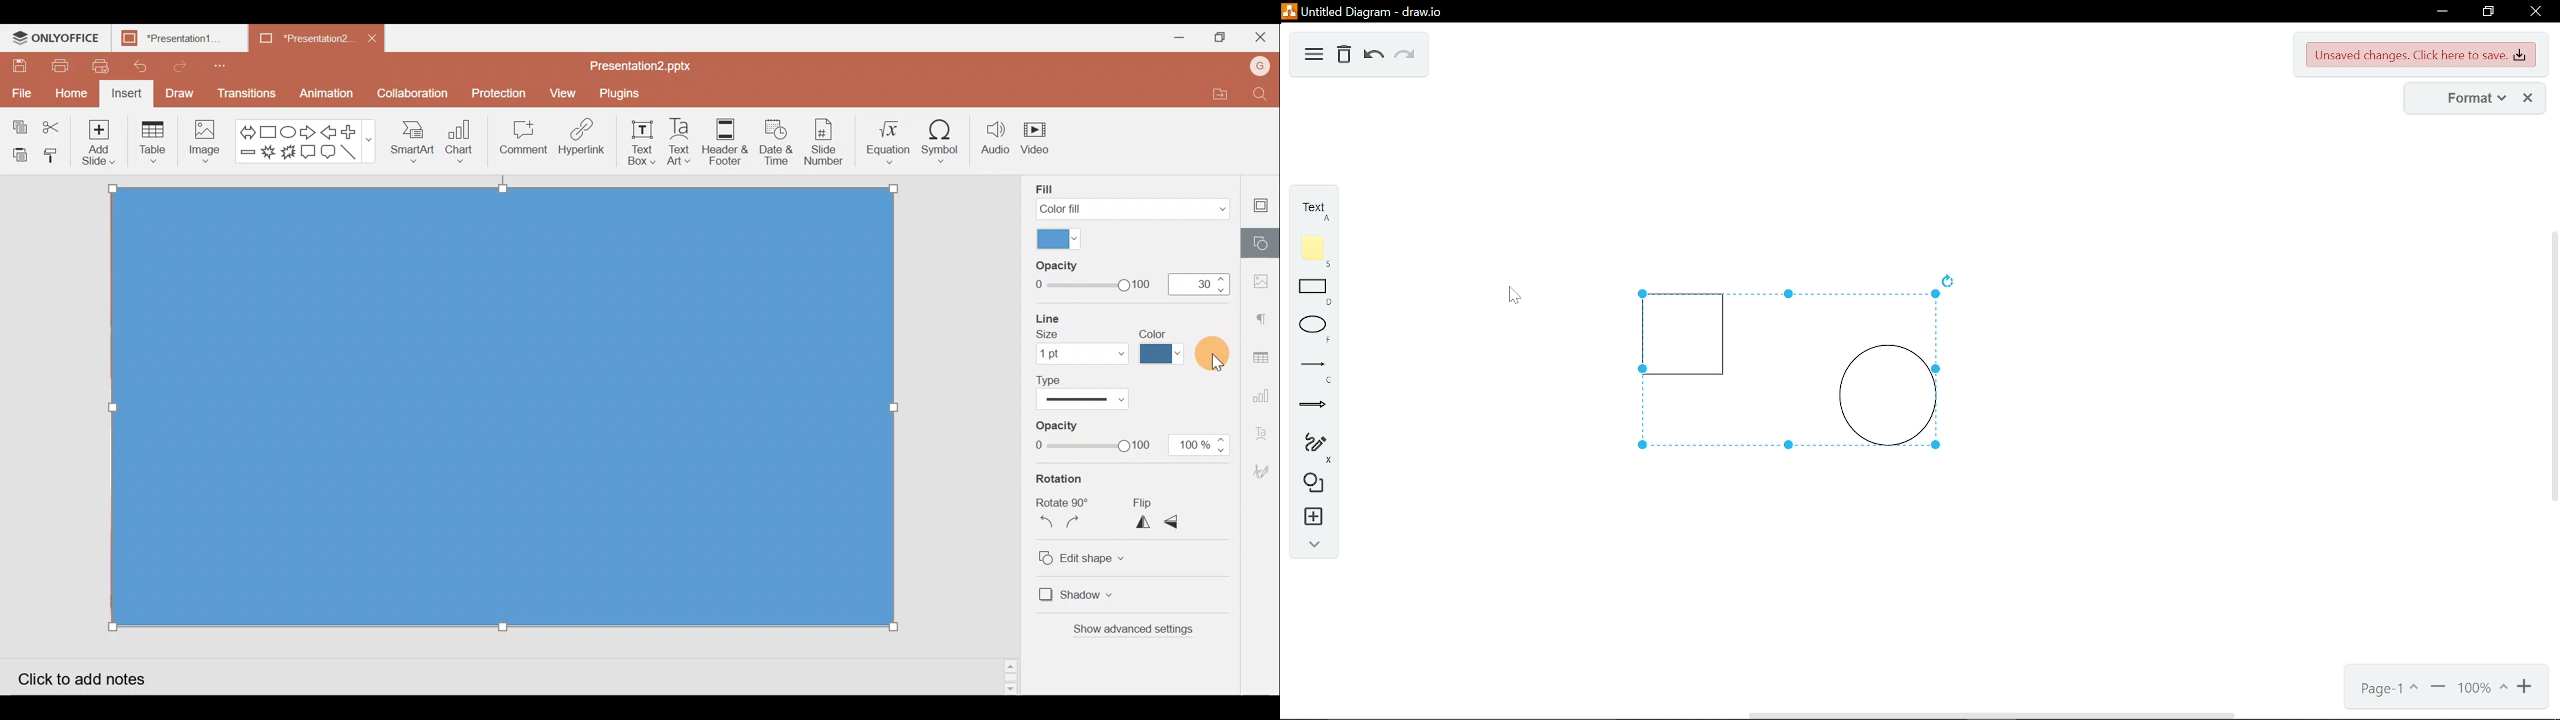 Image resolution: width=2576 pixels, height=728 pixels. I want to click on Image, so click(205, 141).